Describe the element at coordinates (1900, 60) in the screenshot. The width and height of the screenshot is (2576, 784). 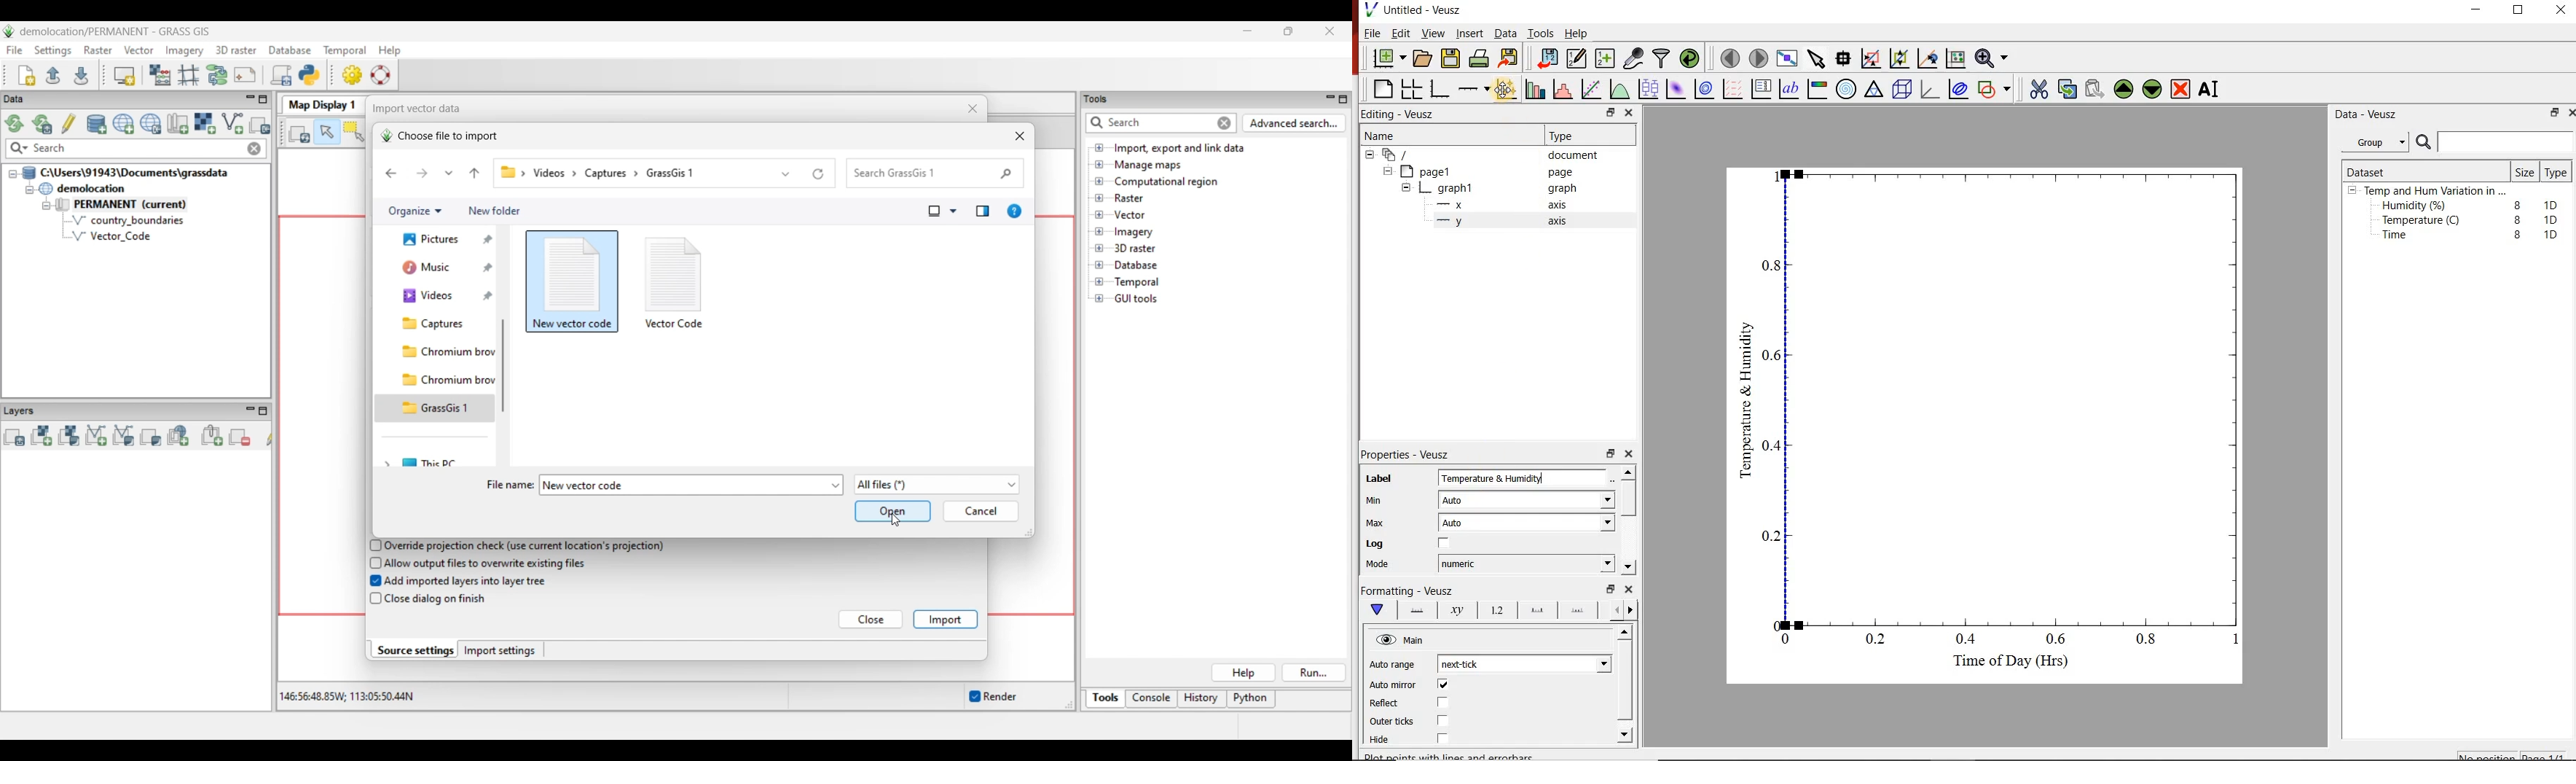
I see `click to zoom out of graph axes` at that location.